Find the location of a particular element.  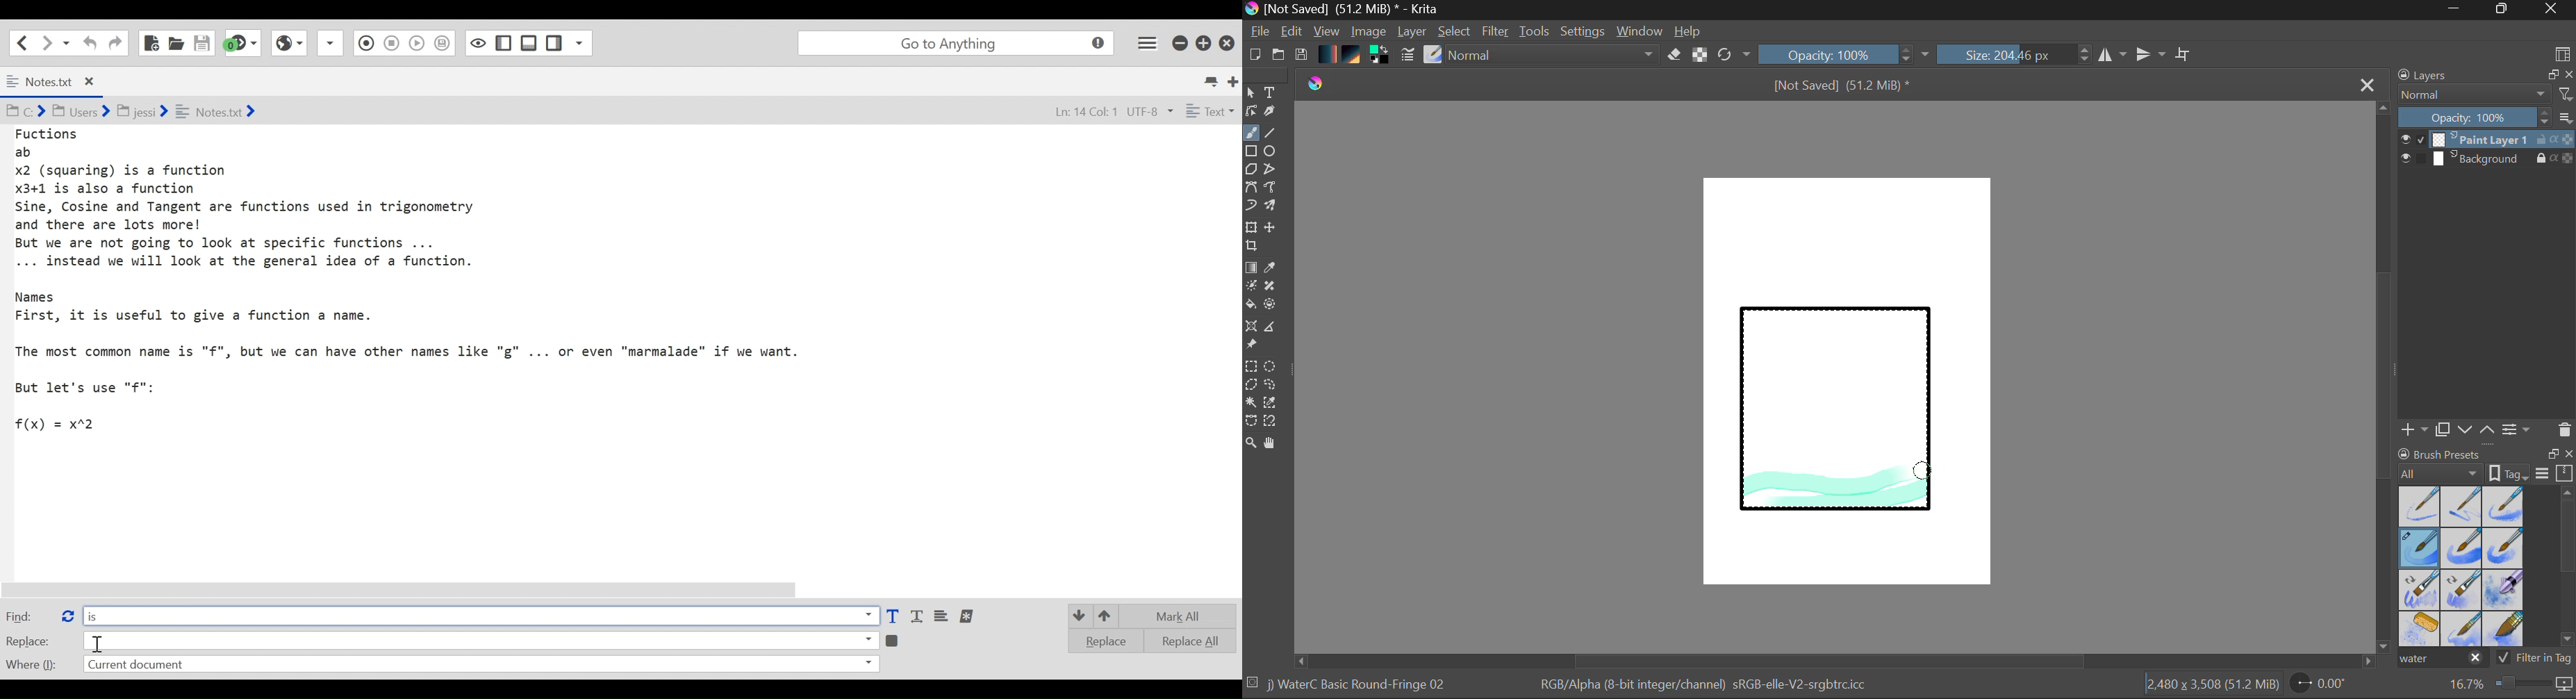

Rectangle Selection Tool is located at coordinates (1250, 368).